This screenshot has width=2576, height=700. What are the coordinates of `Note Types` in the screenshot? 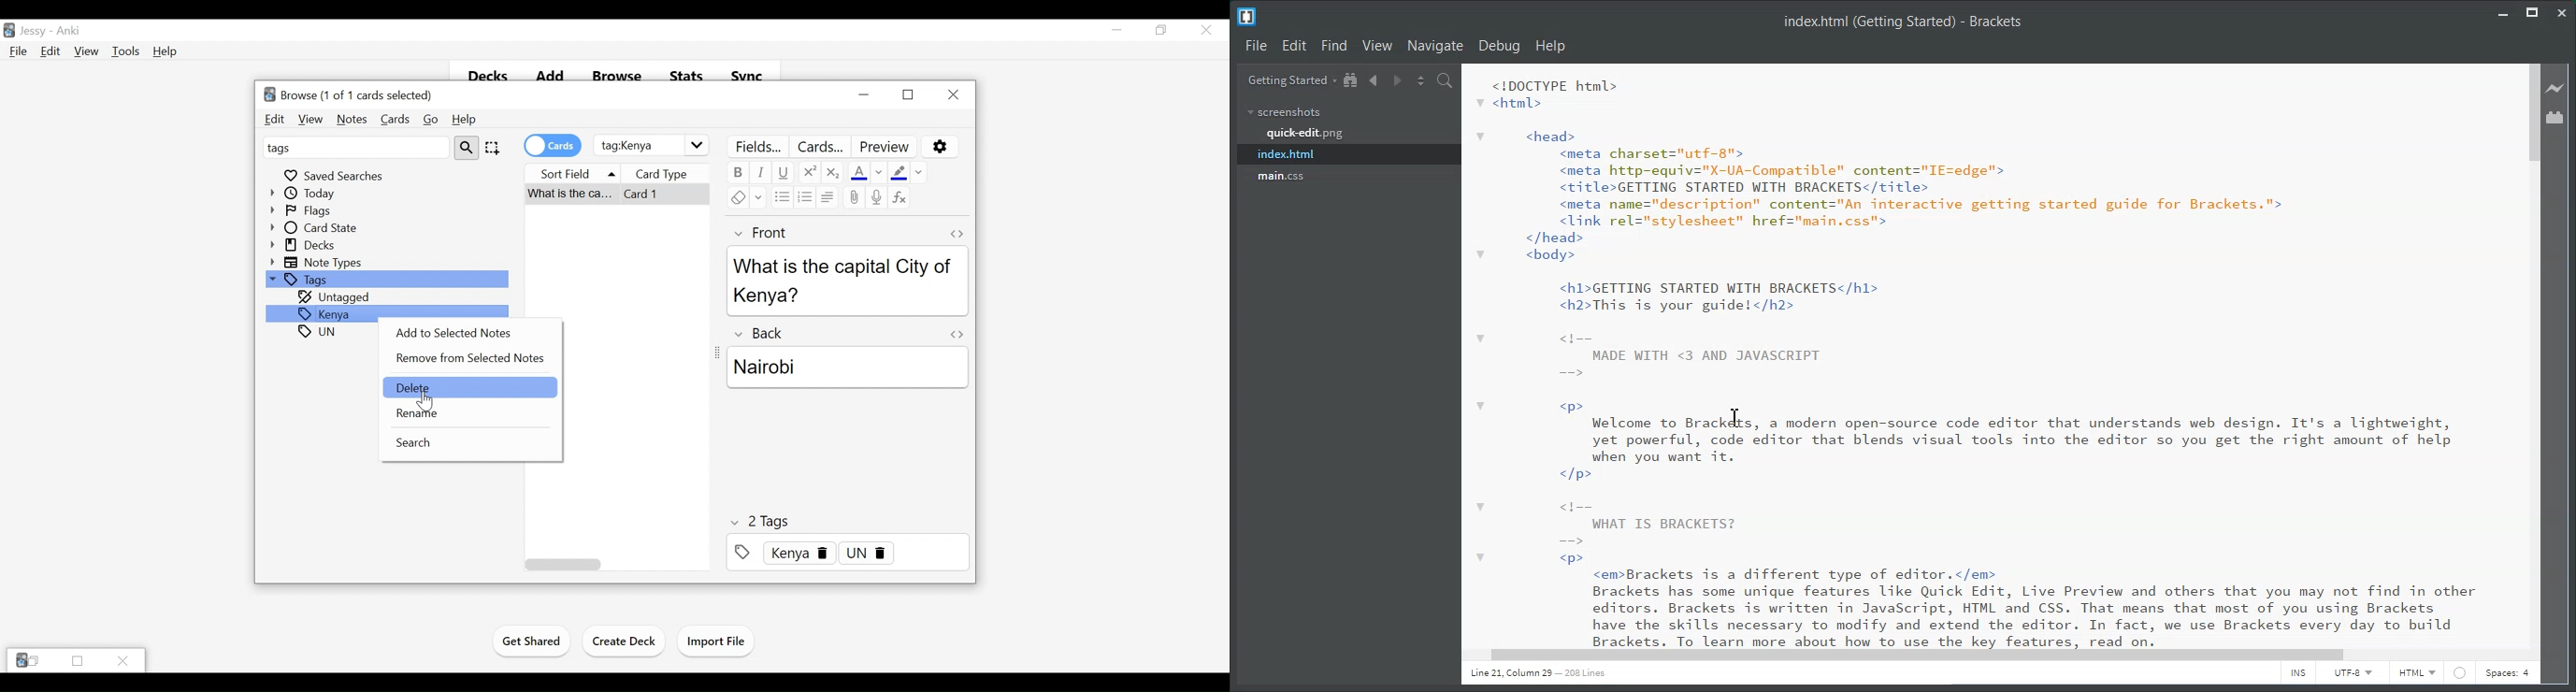 It's located at (318, 262).